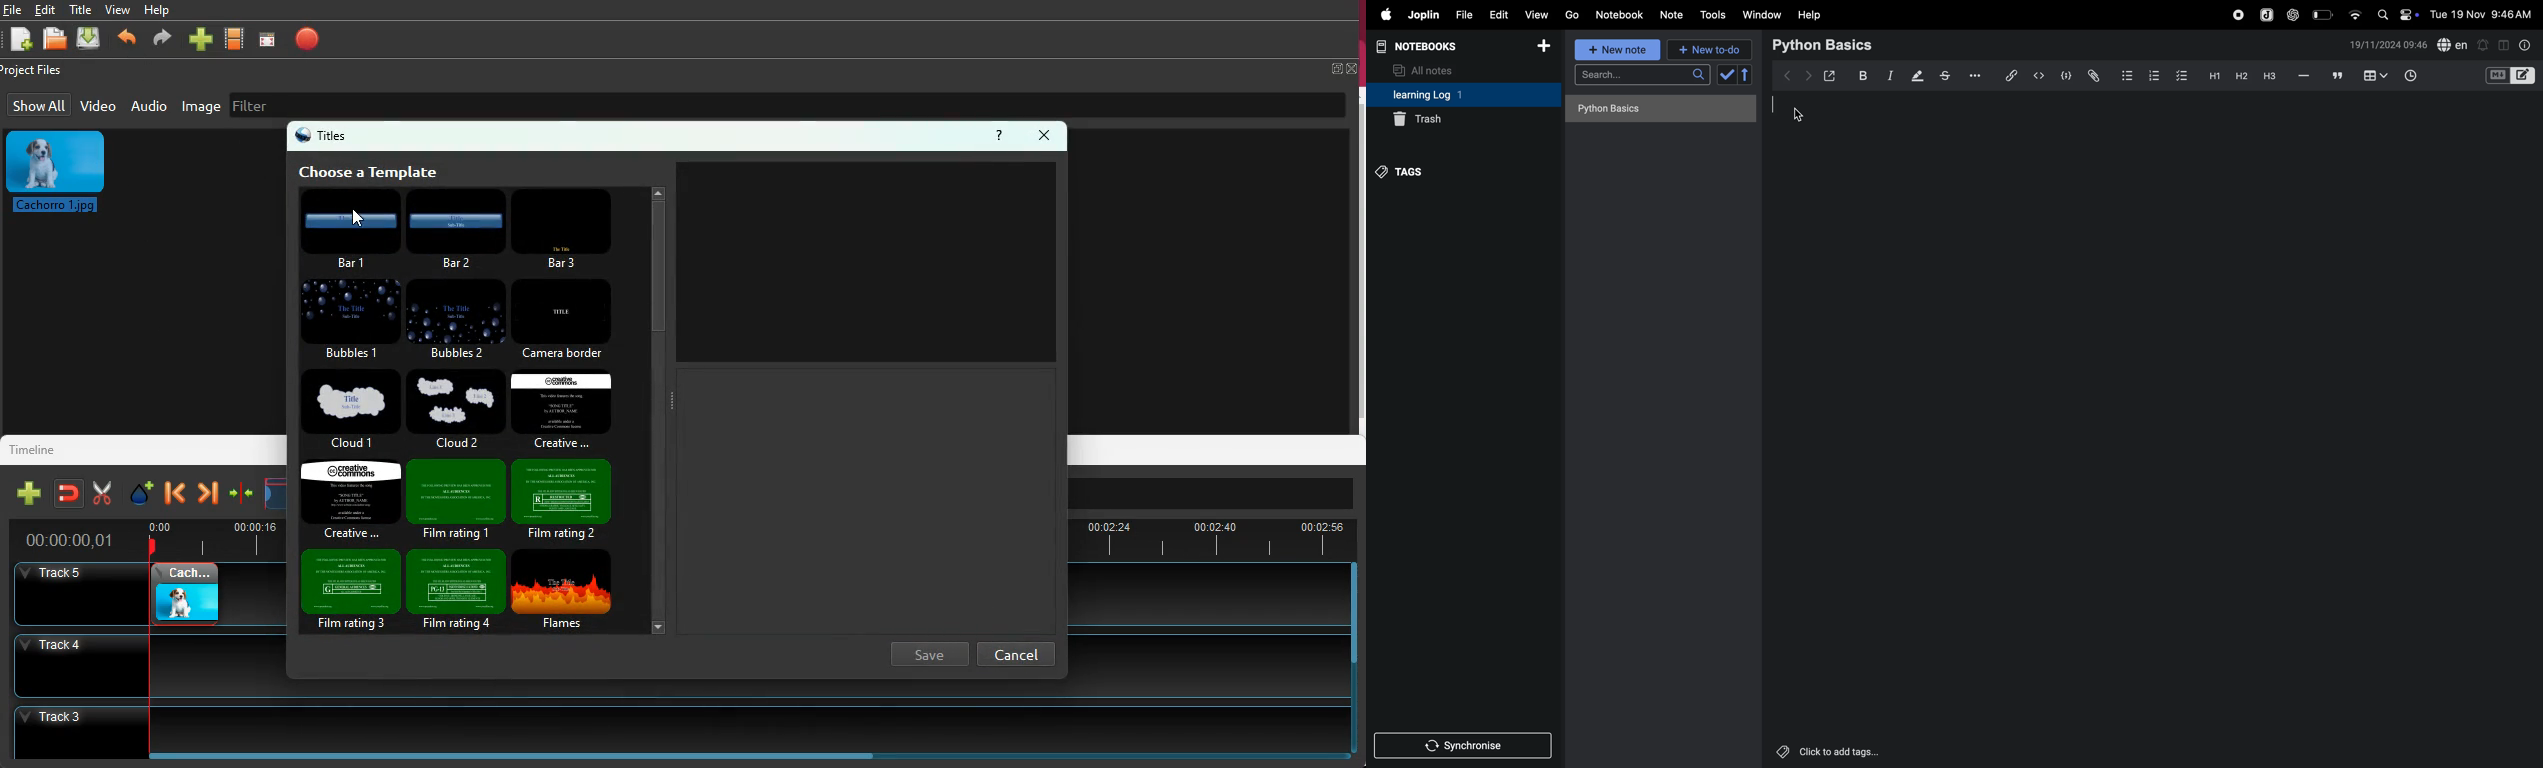  I want to click on spell check, so click(2453, 45).